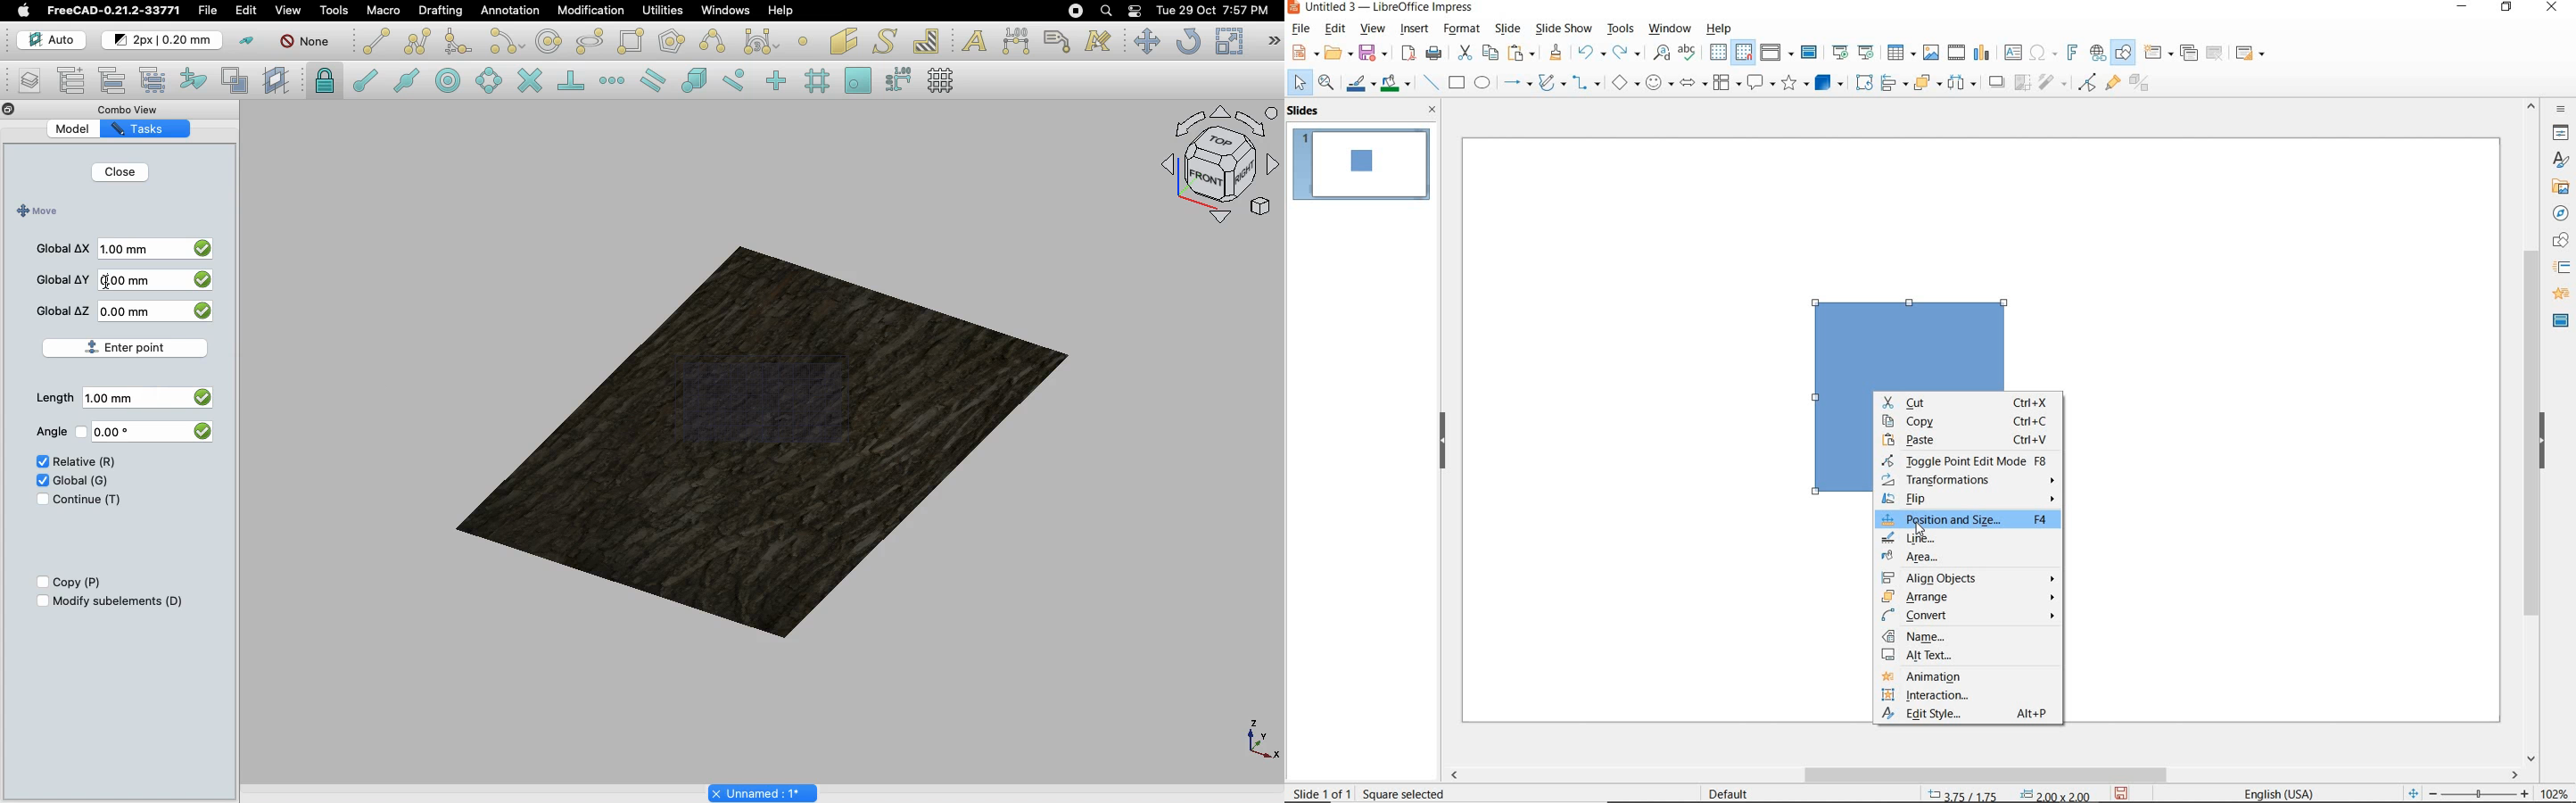  I want to click on Rectangle, so click(634, 42).